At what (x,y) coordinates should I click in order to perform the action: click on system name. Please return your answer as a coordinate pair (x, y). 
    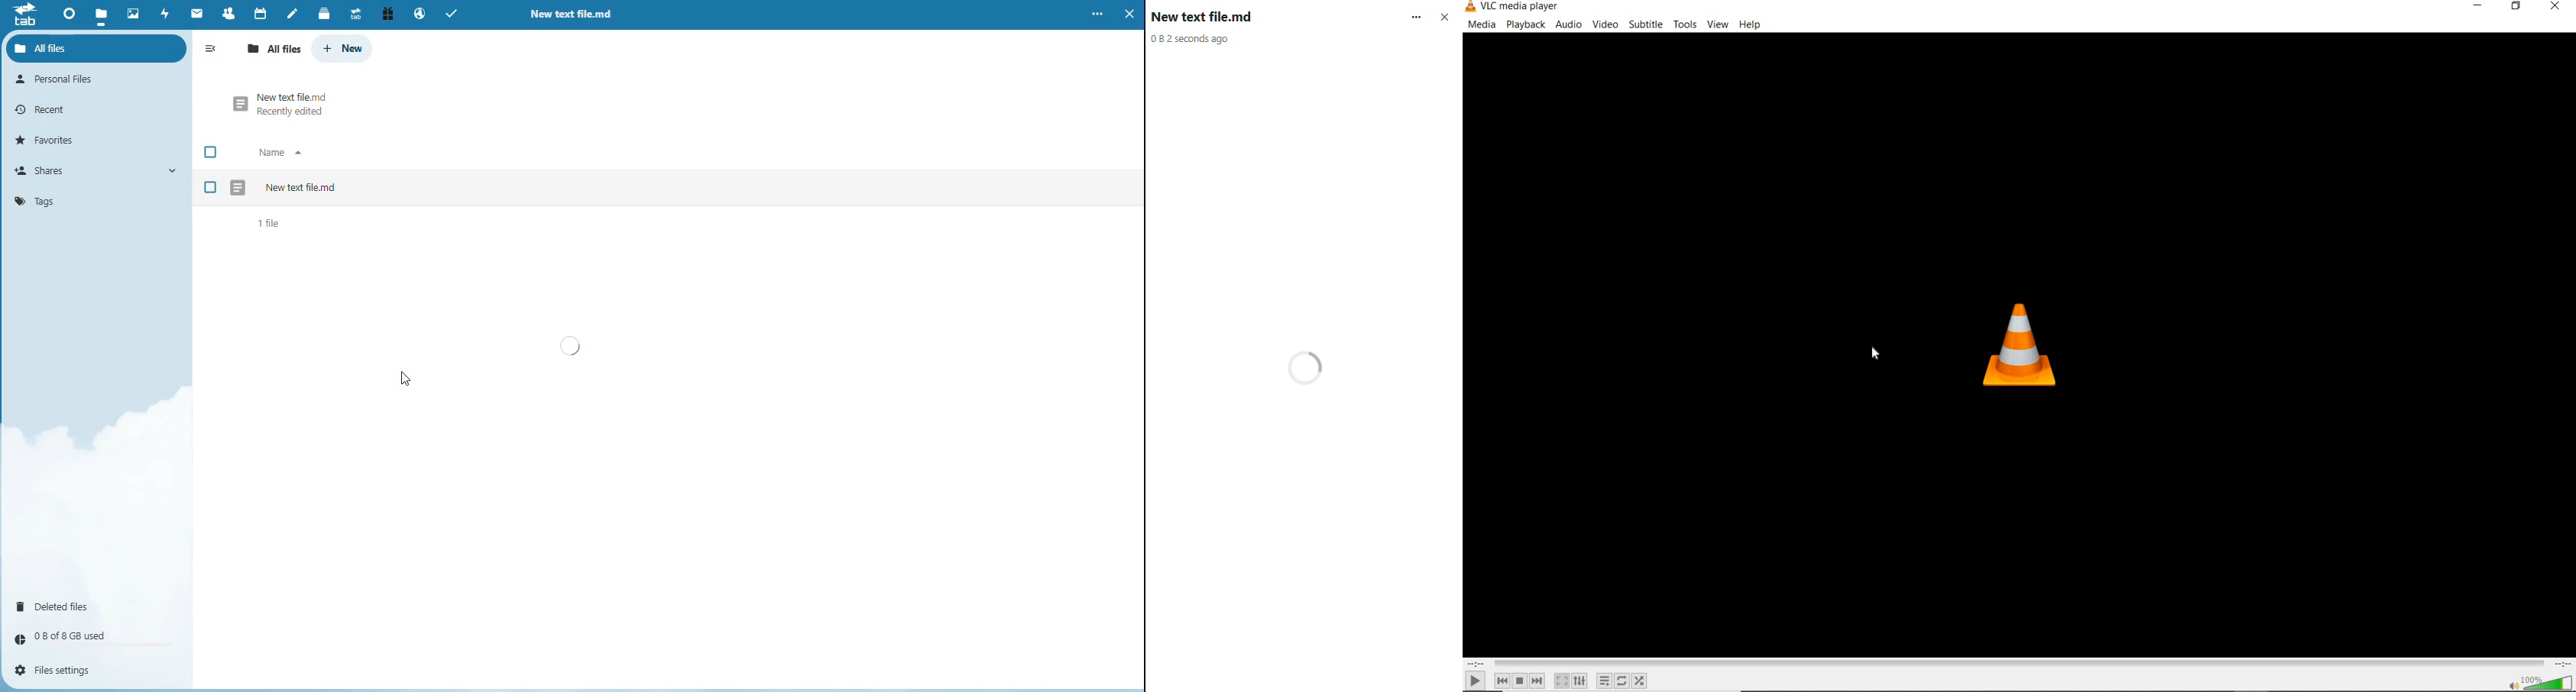
    Looking at the image, I should click on (1513, 7).